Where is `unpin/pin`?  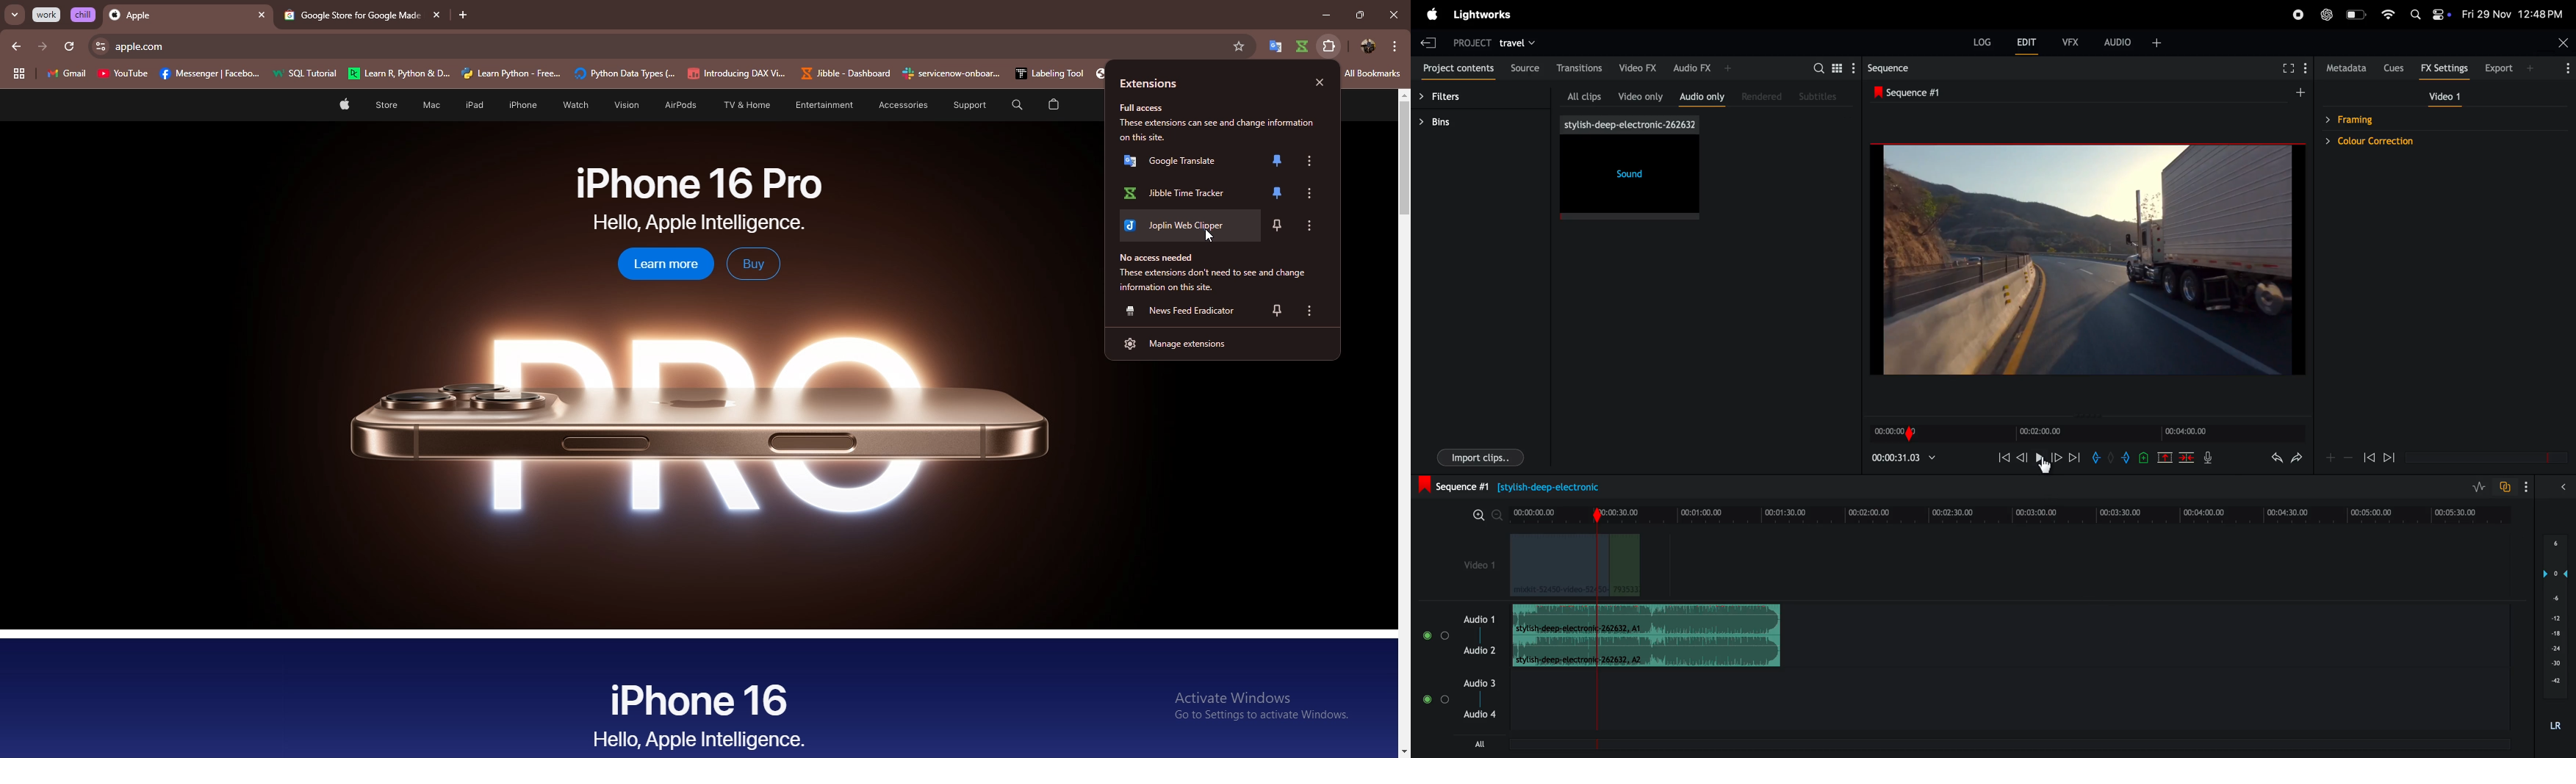
unpin/pin is located at coordinates (1280, 225).